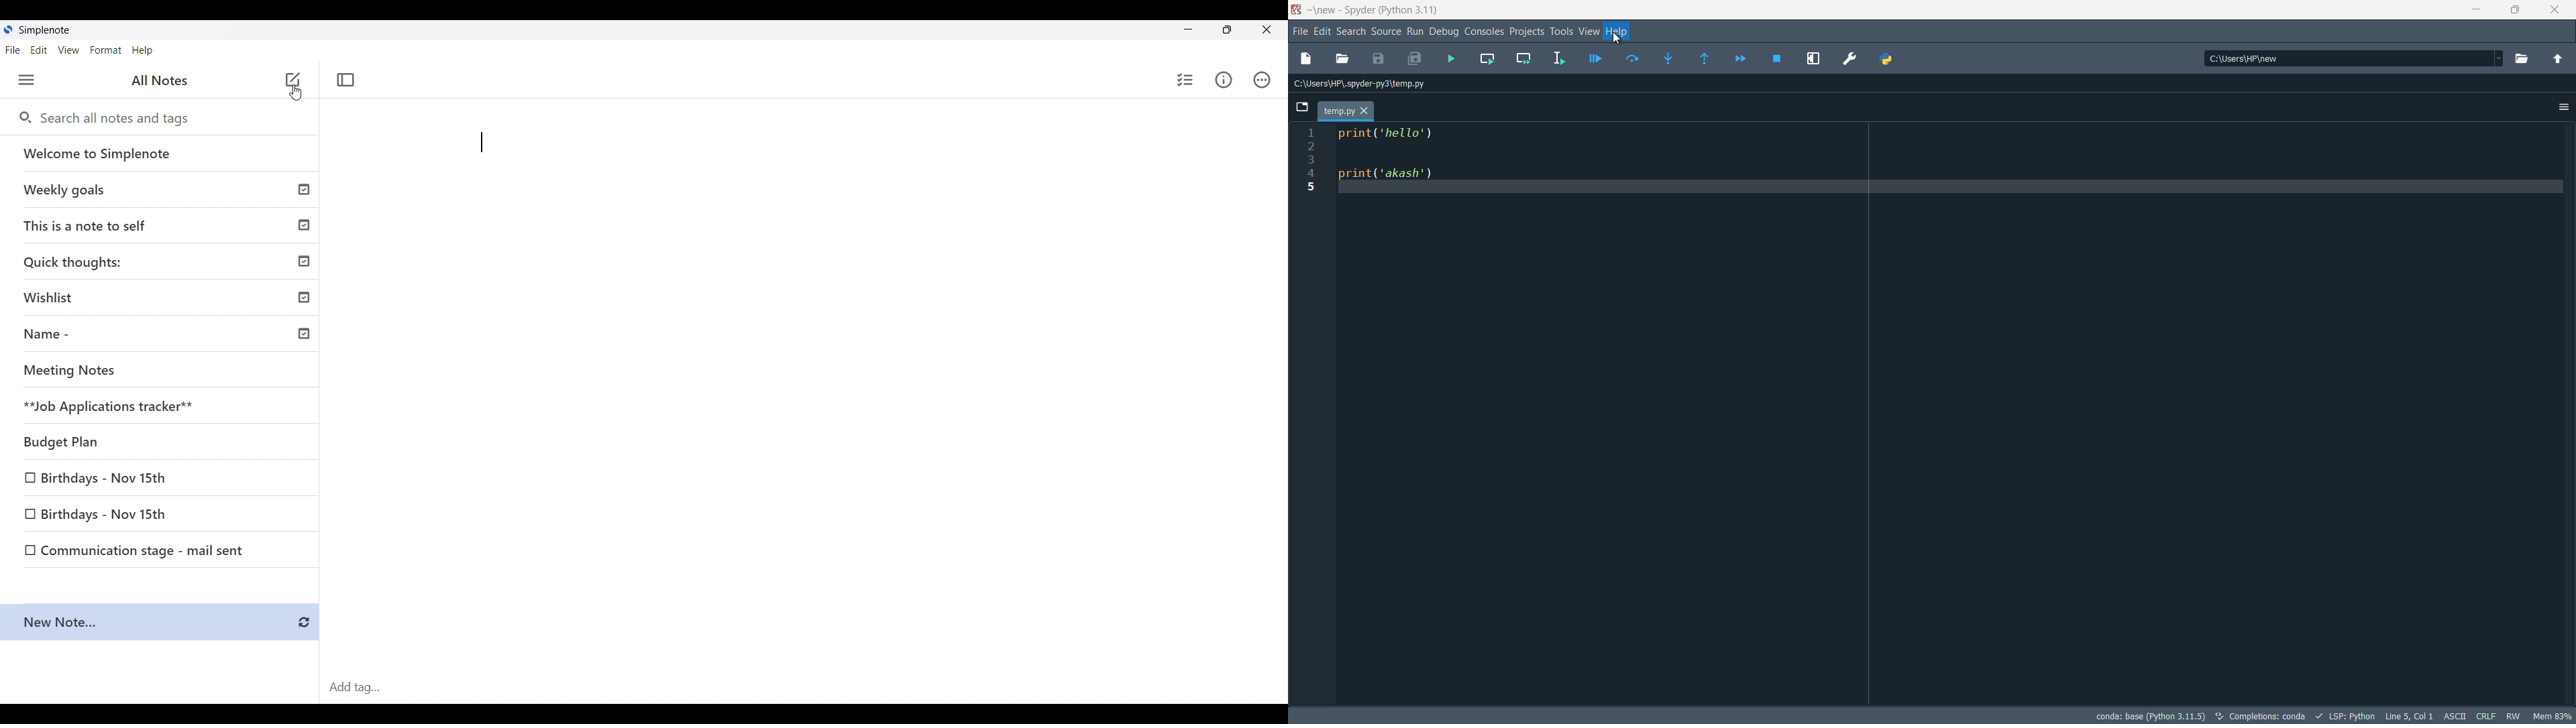 This screenshot has height=728, width=2576. I want to click on projects menu, so click(1525, 32).